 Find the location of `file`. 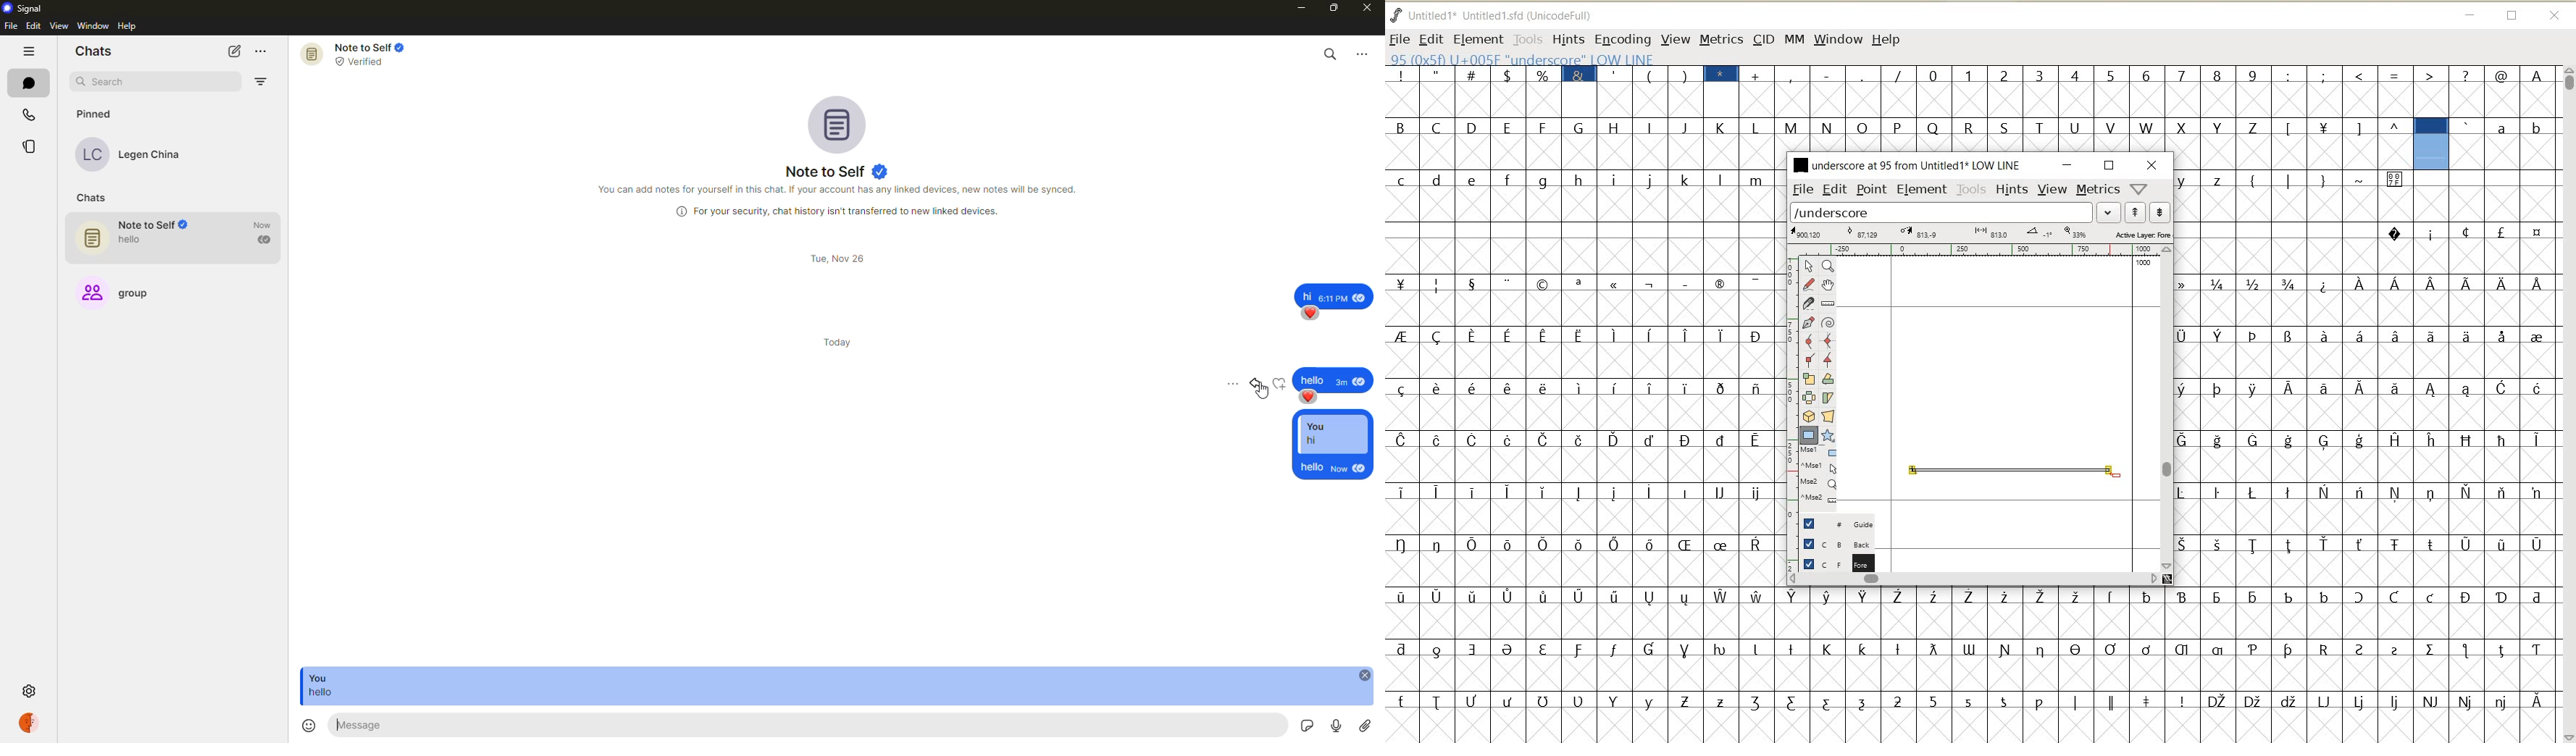

file is located at coordinates (12, 26).